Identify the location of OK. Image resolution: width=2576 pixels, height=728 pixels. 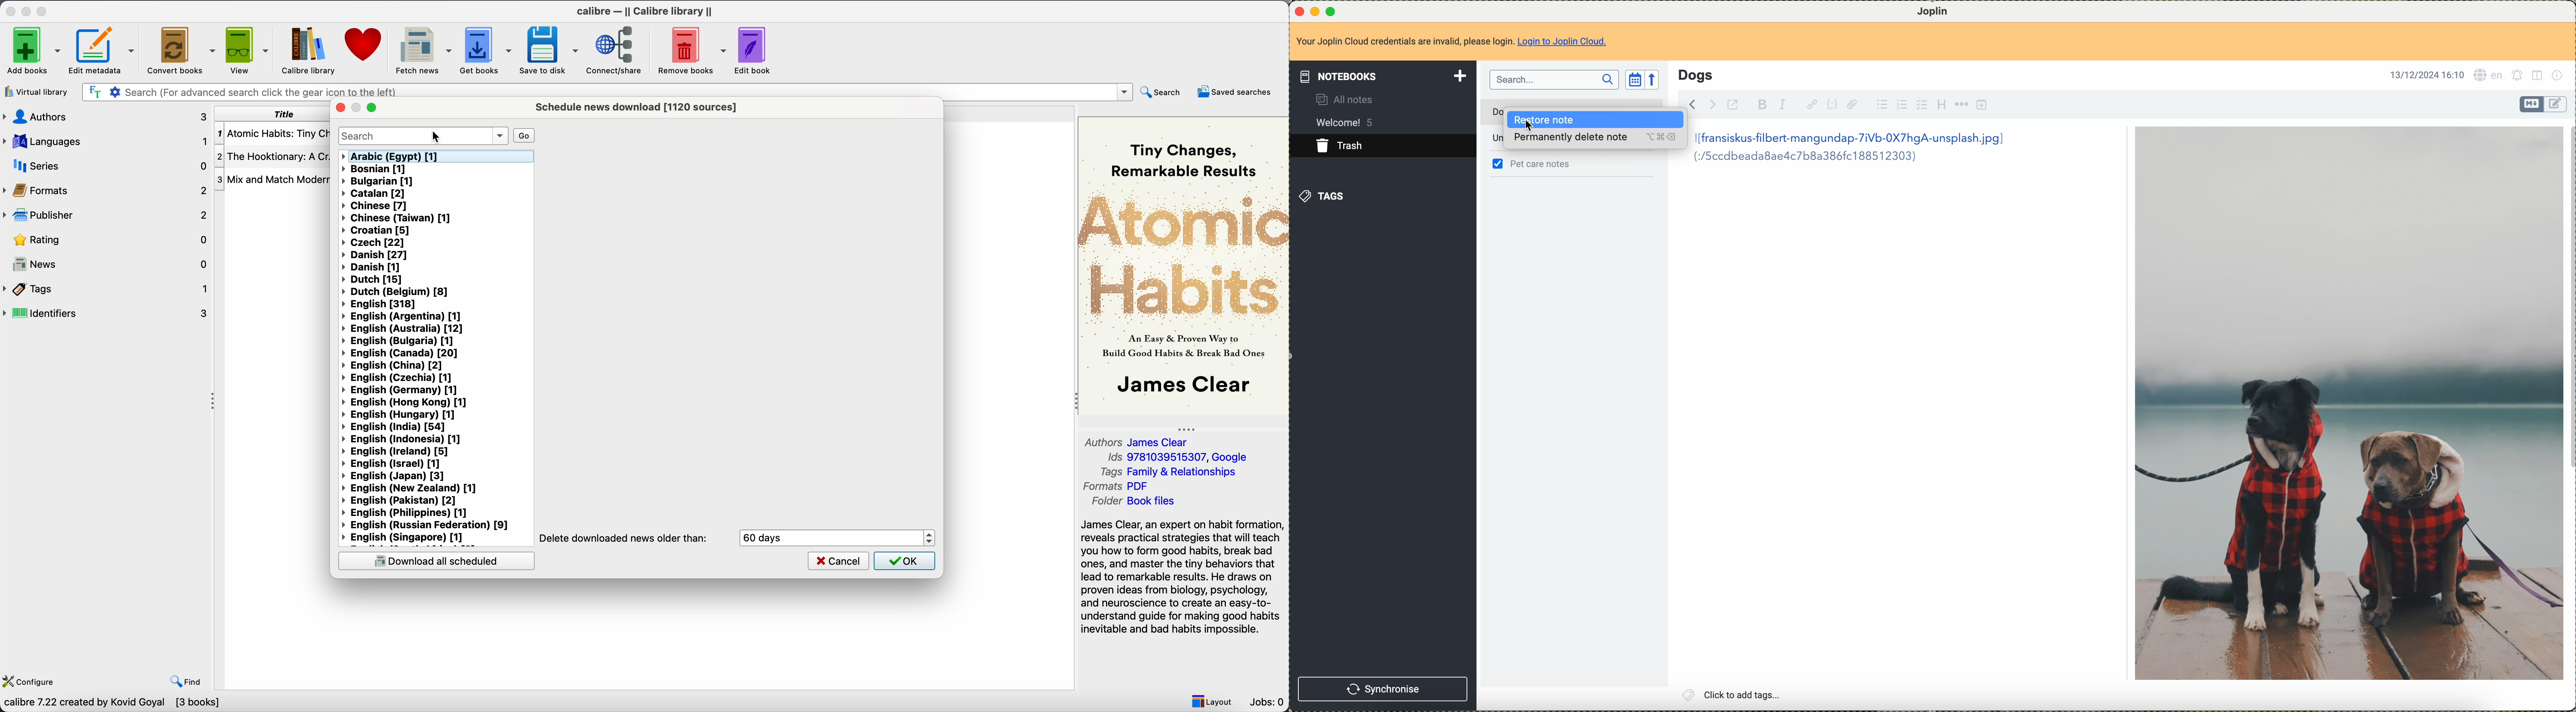
(904, 561).